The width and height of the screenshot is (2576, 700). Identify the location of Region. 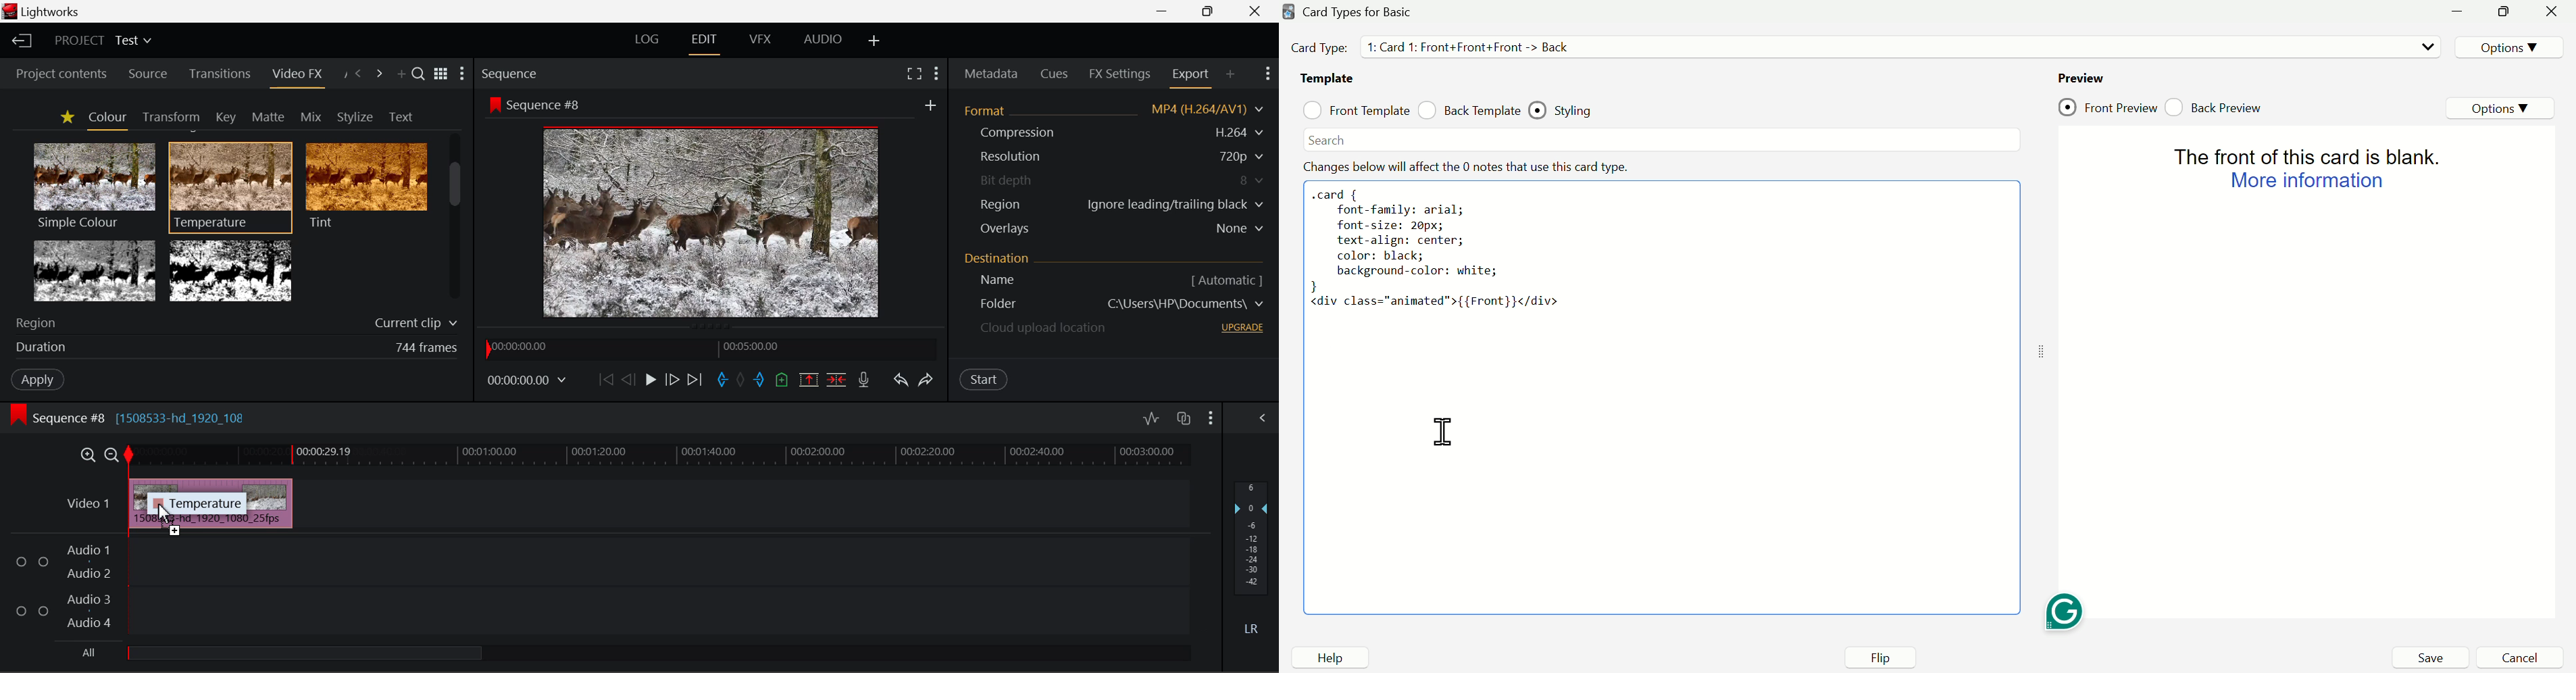
(1002, 204).